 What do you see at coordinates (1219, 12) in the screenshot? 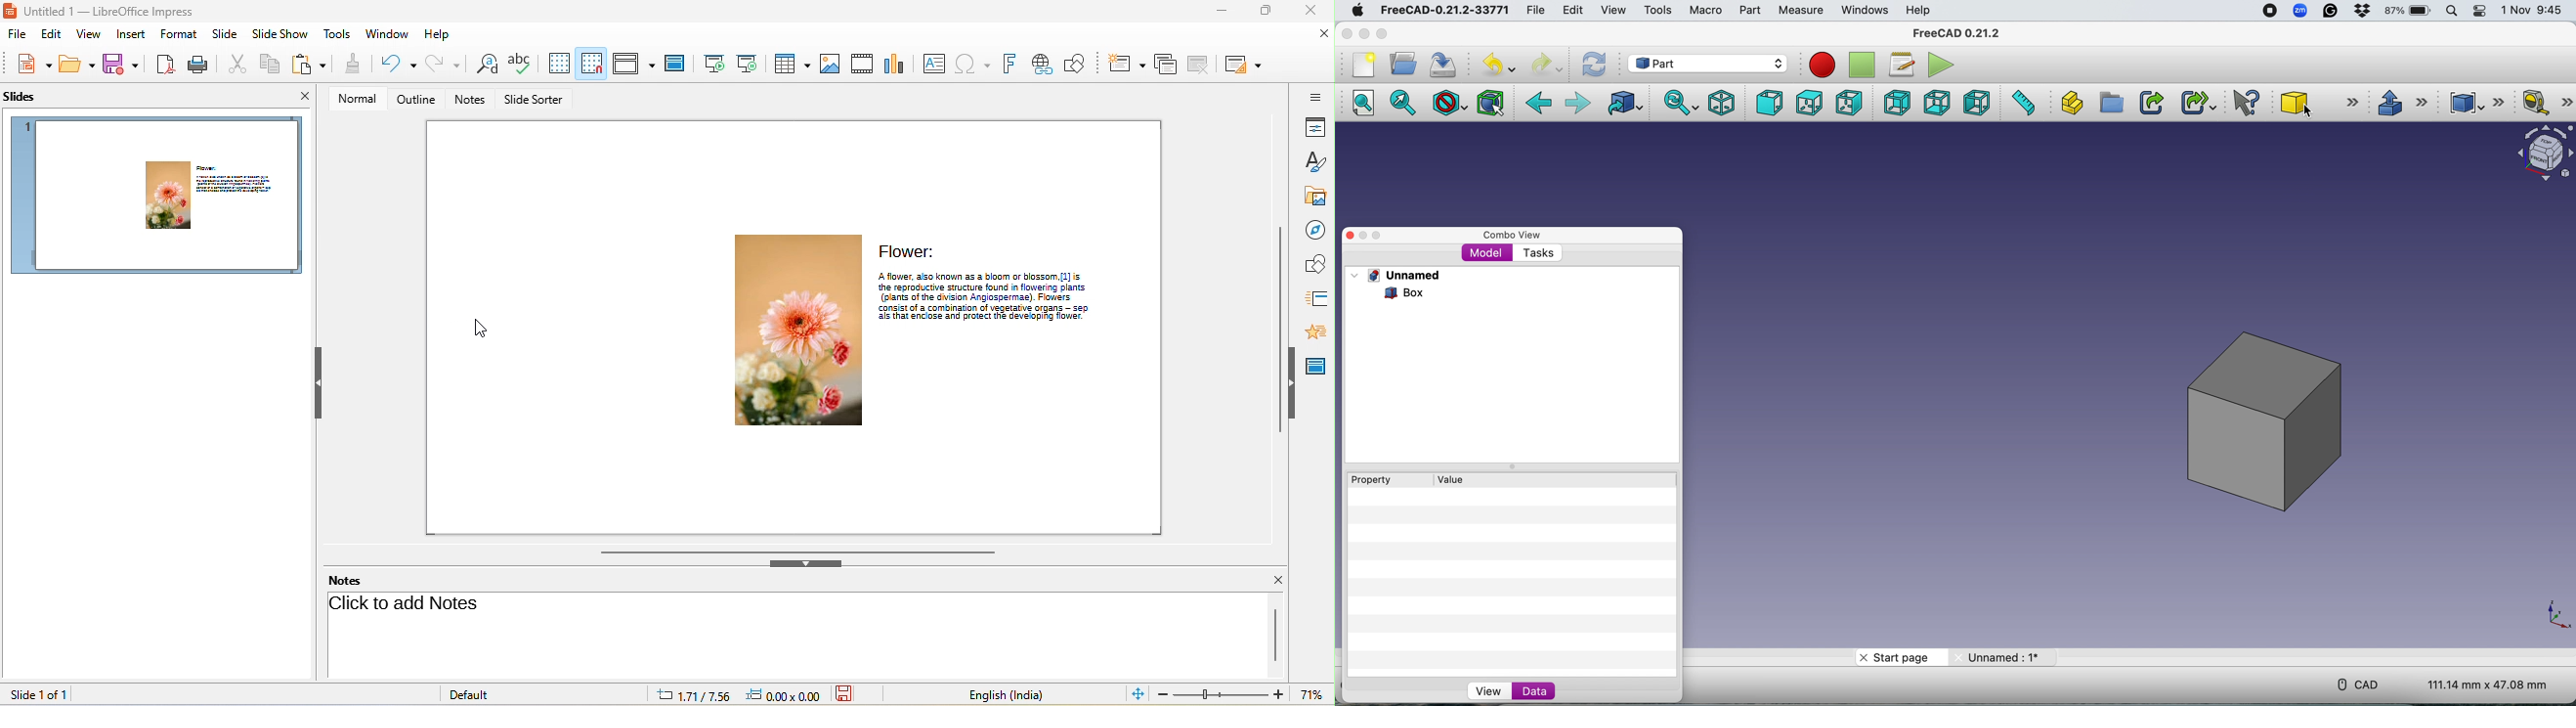
I see `minimize` at bounding box center [1219, 12].